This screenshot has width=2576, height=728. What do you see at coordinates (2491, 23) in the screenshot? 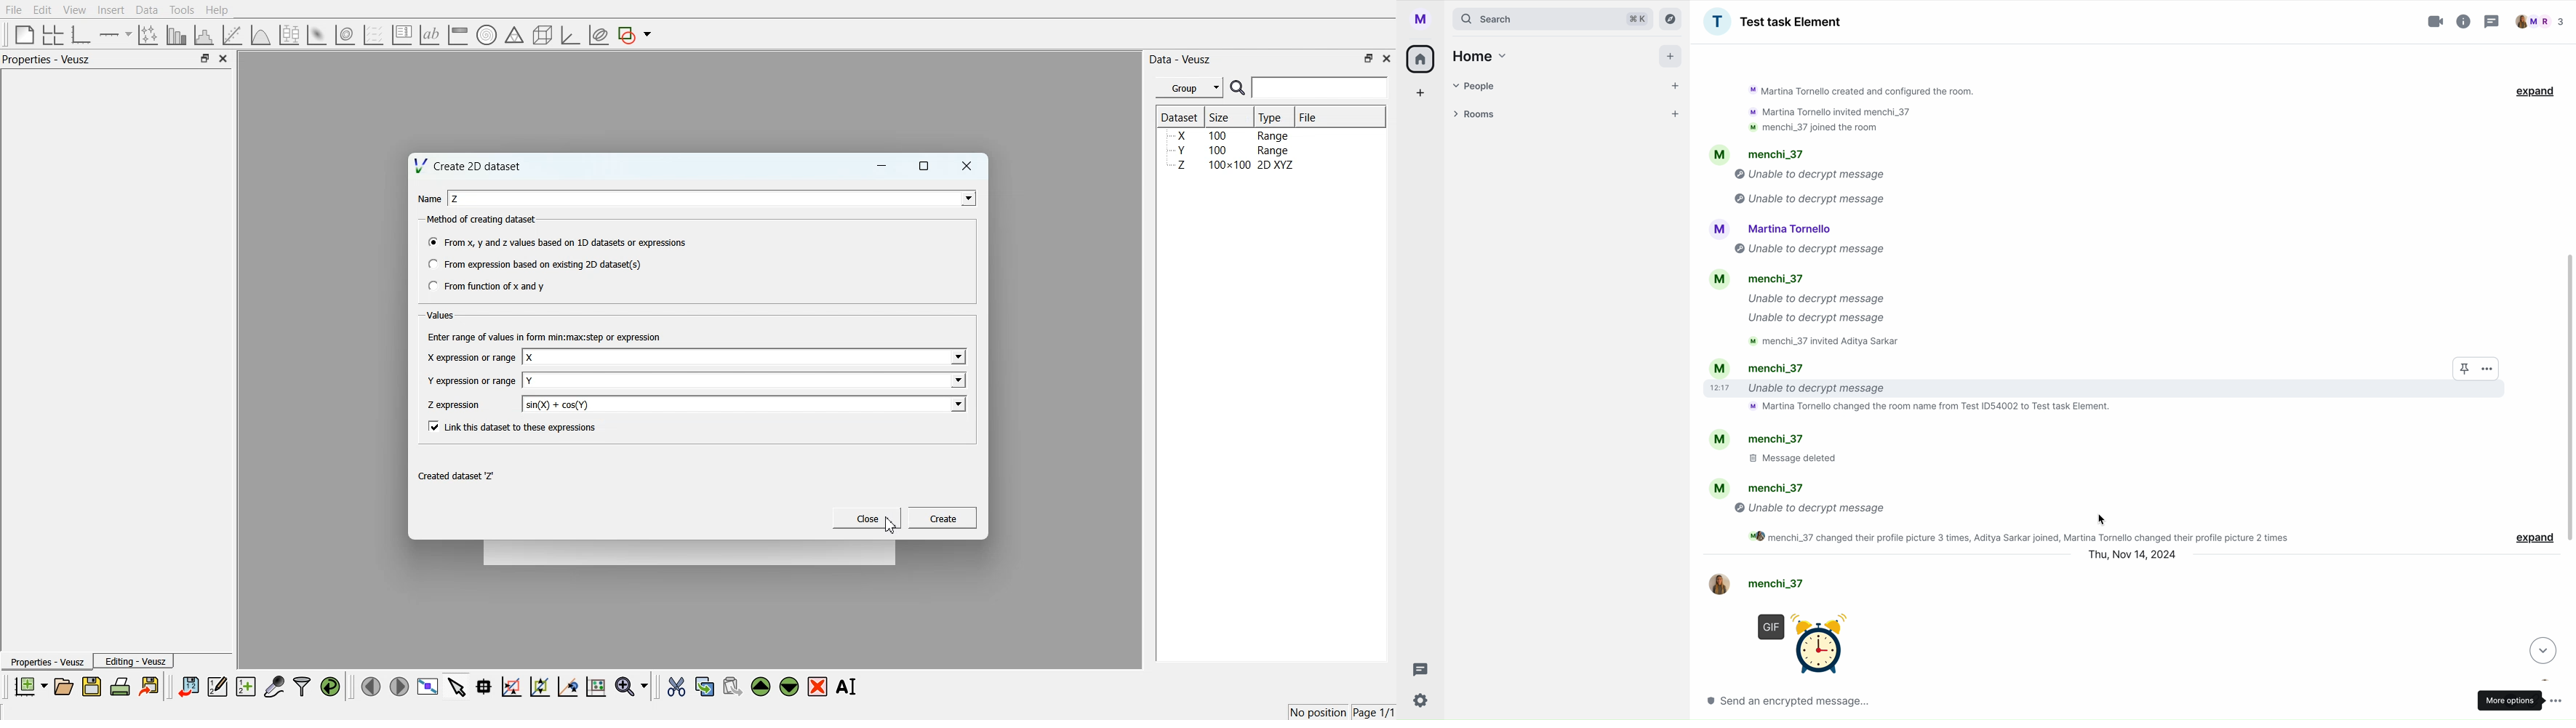
I see `threads` at bounding box center [2491, 23].